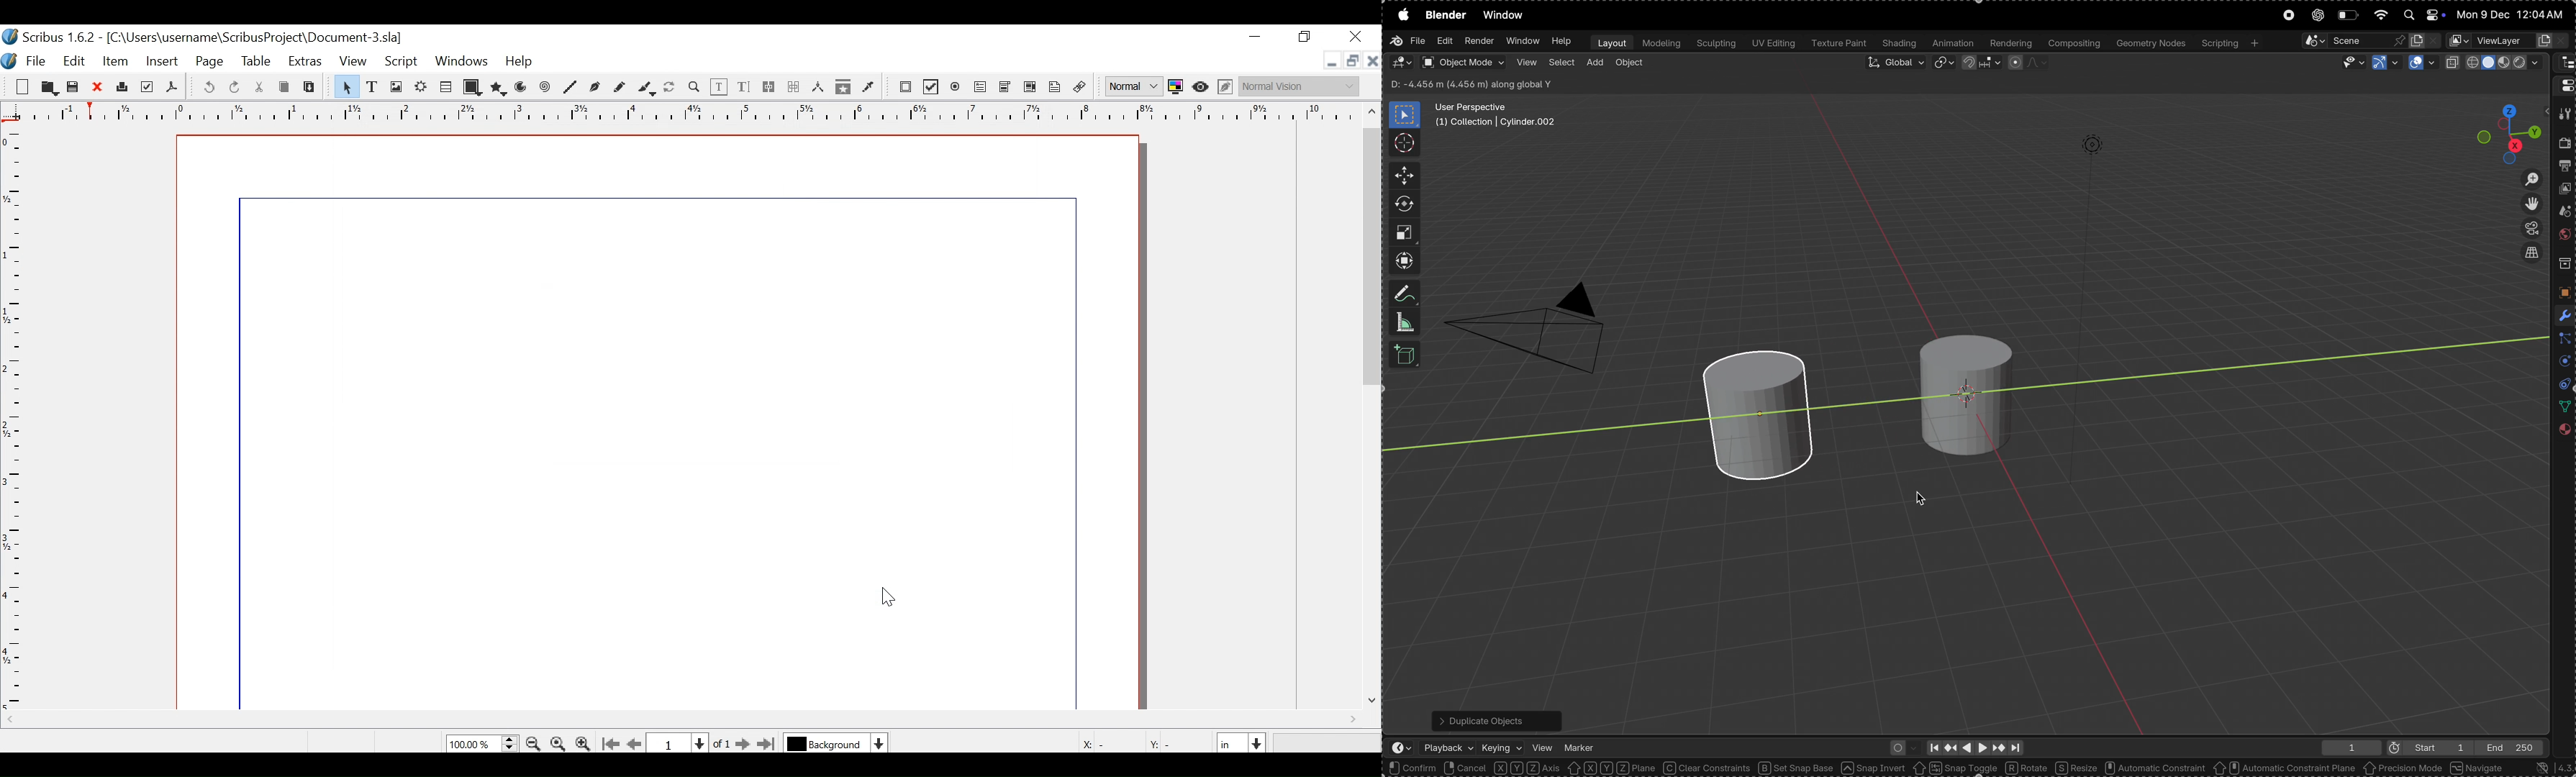  Describe the element at coordinates (12, 435) in the screenshot. I see `` at that location.